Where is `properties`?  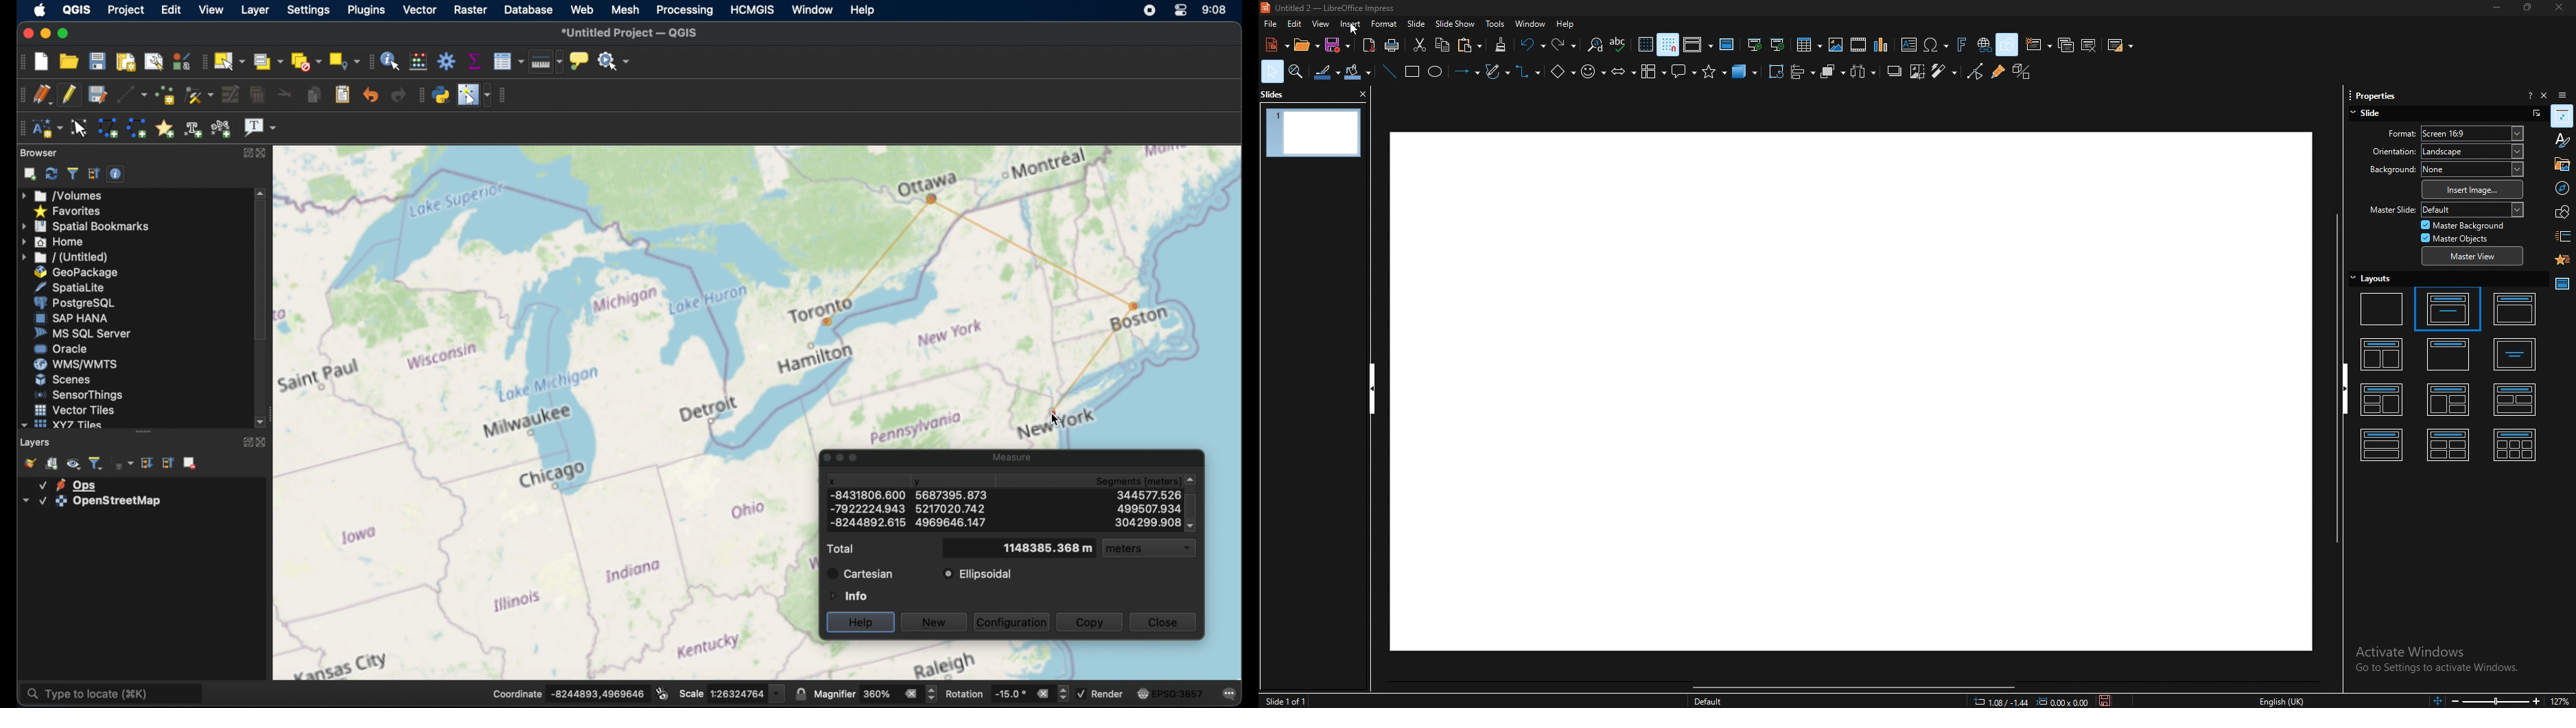
properties is located at coordinates (2372, 95).